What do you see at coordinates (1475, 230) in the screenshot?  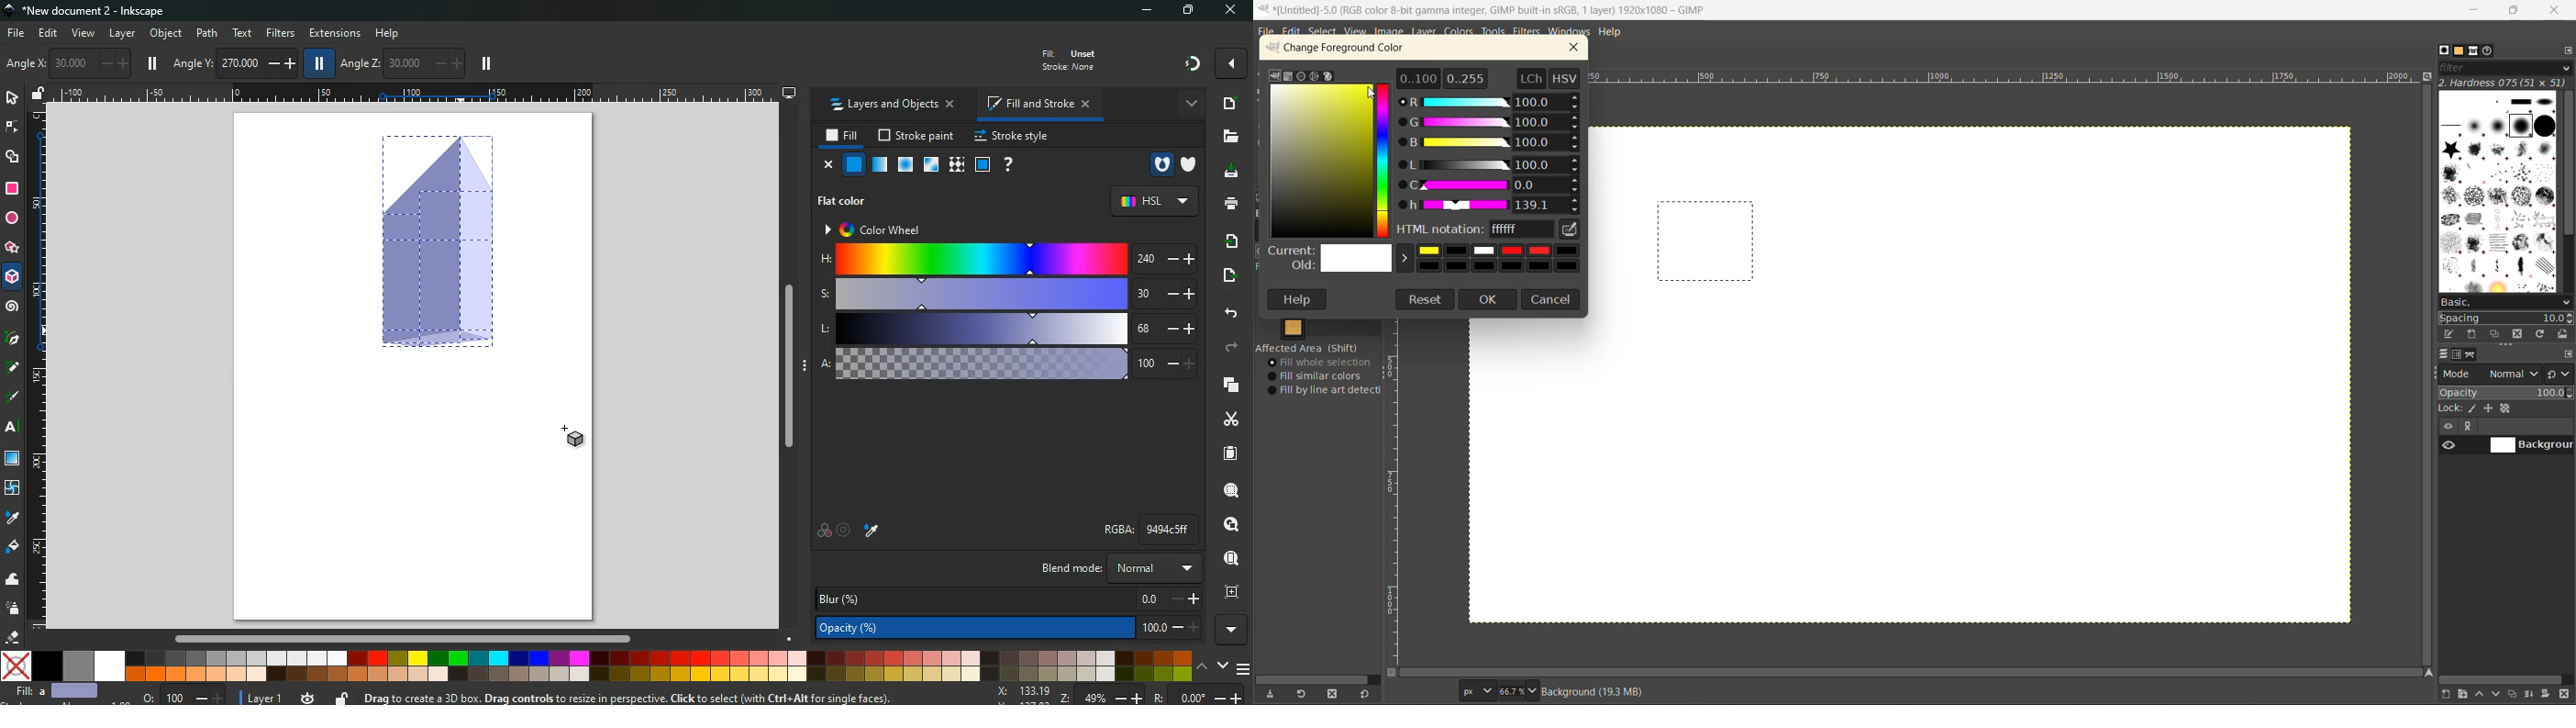 I see `html notation` at bounding box center [1475, 230].